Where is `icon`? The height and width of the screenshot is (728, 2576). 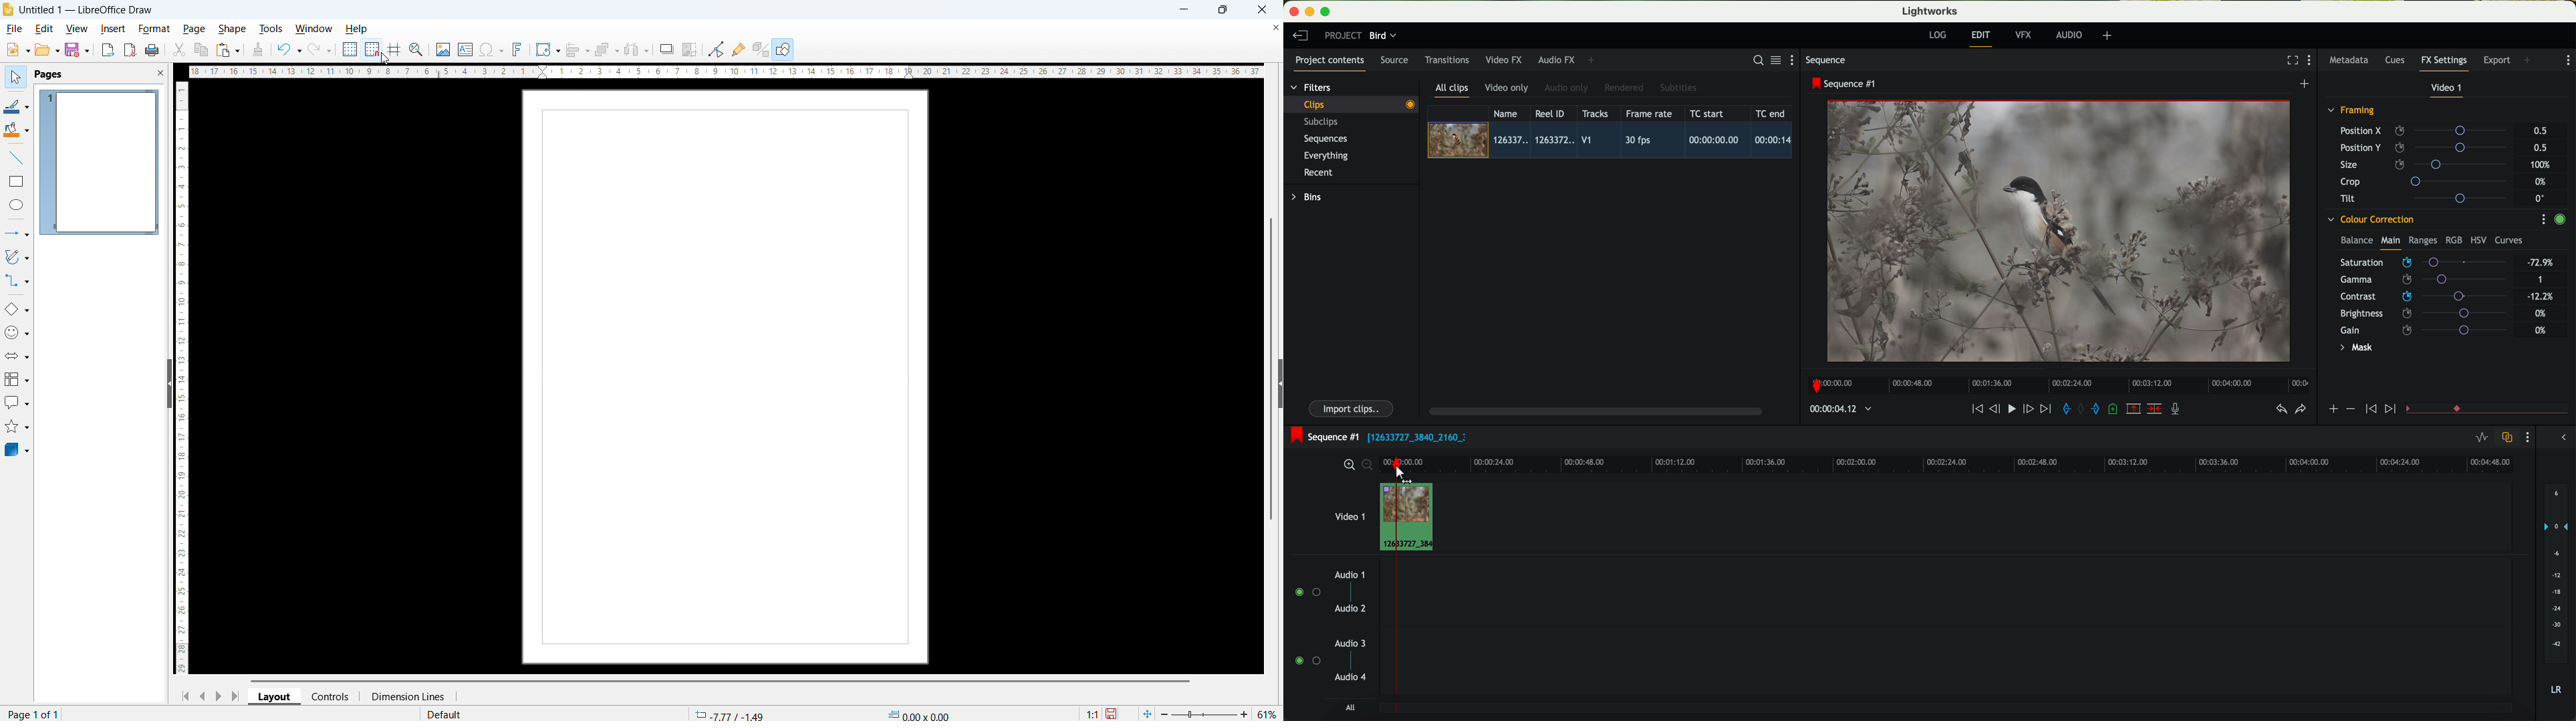
icon is located at coordinates (2392, 410).